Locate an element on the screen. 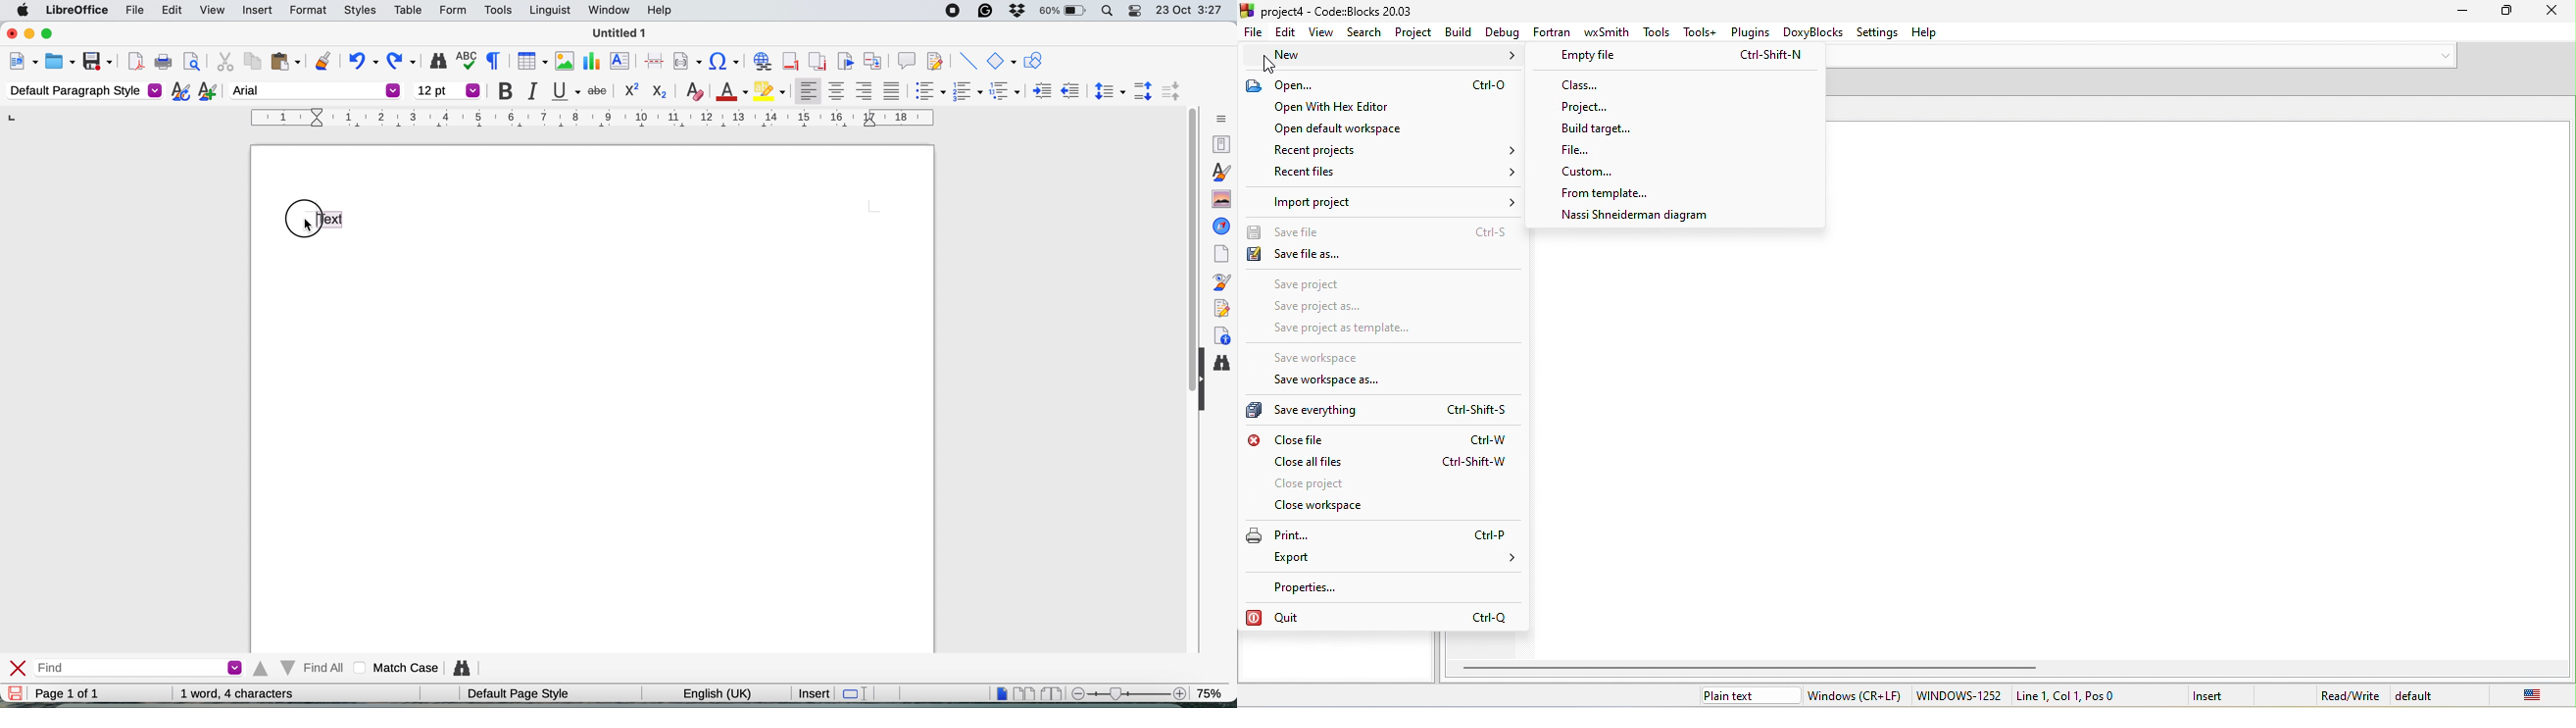 The image size is (2576, 728). redo is located at coordinates (404, 61).